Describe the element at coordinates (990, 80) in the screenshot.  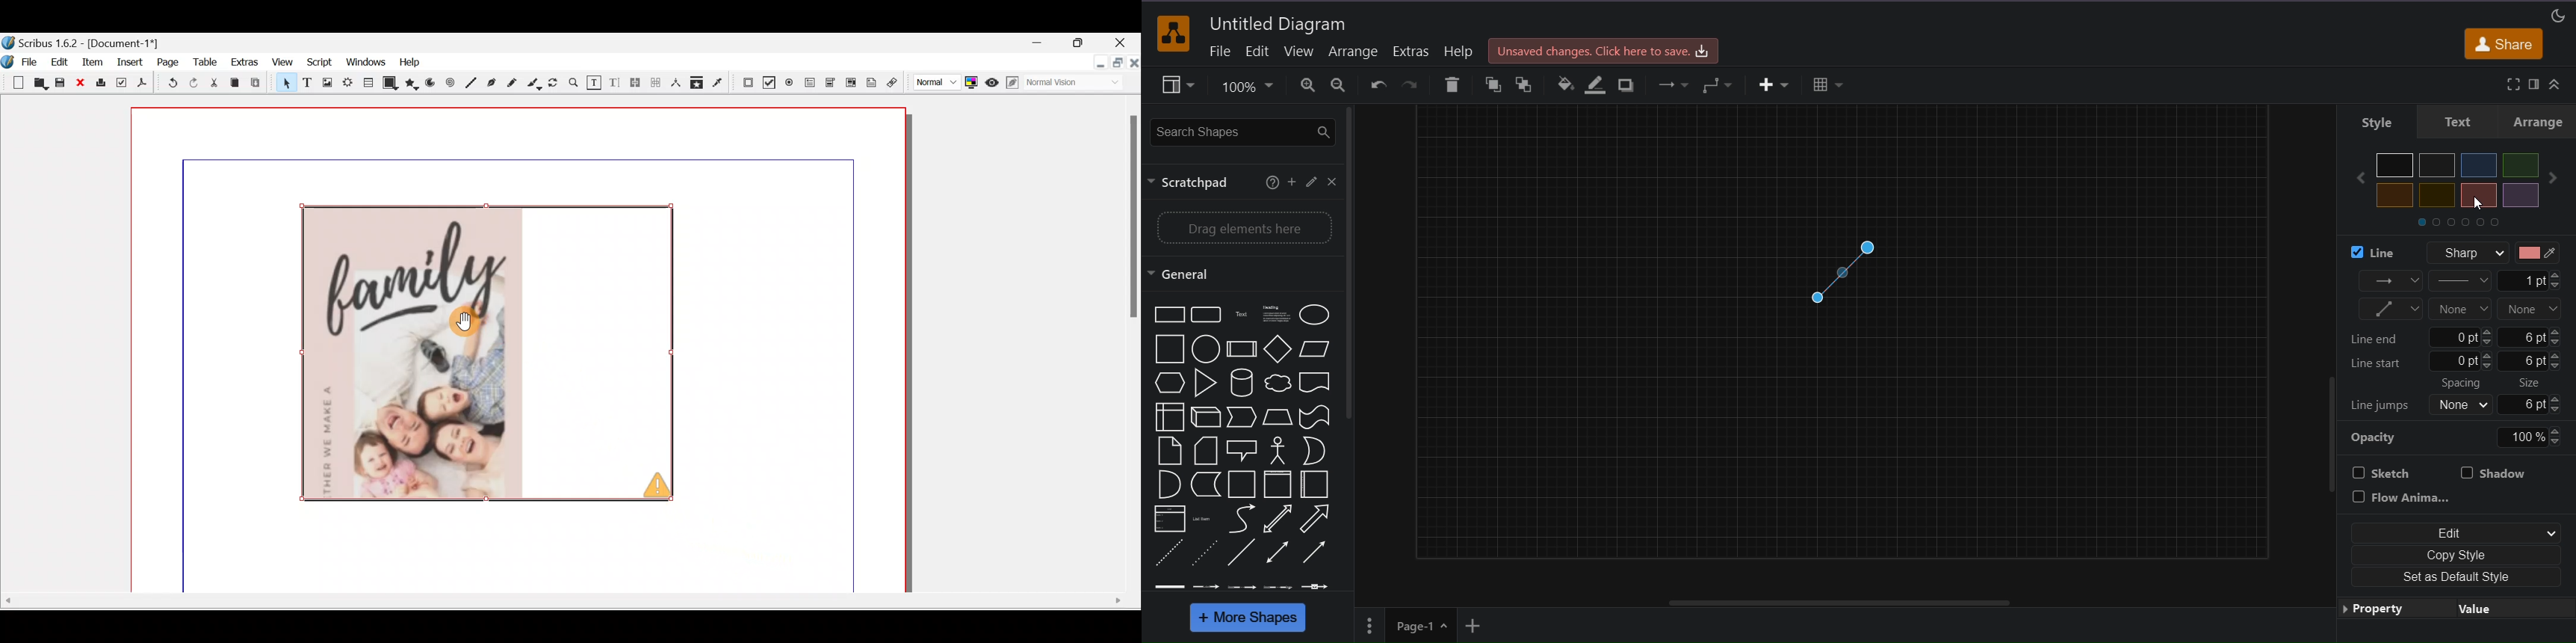
I see `Preview mode` at that location.